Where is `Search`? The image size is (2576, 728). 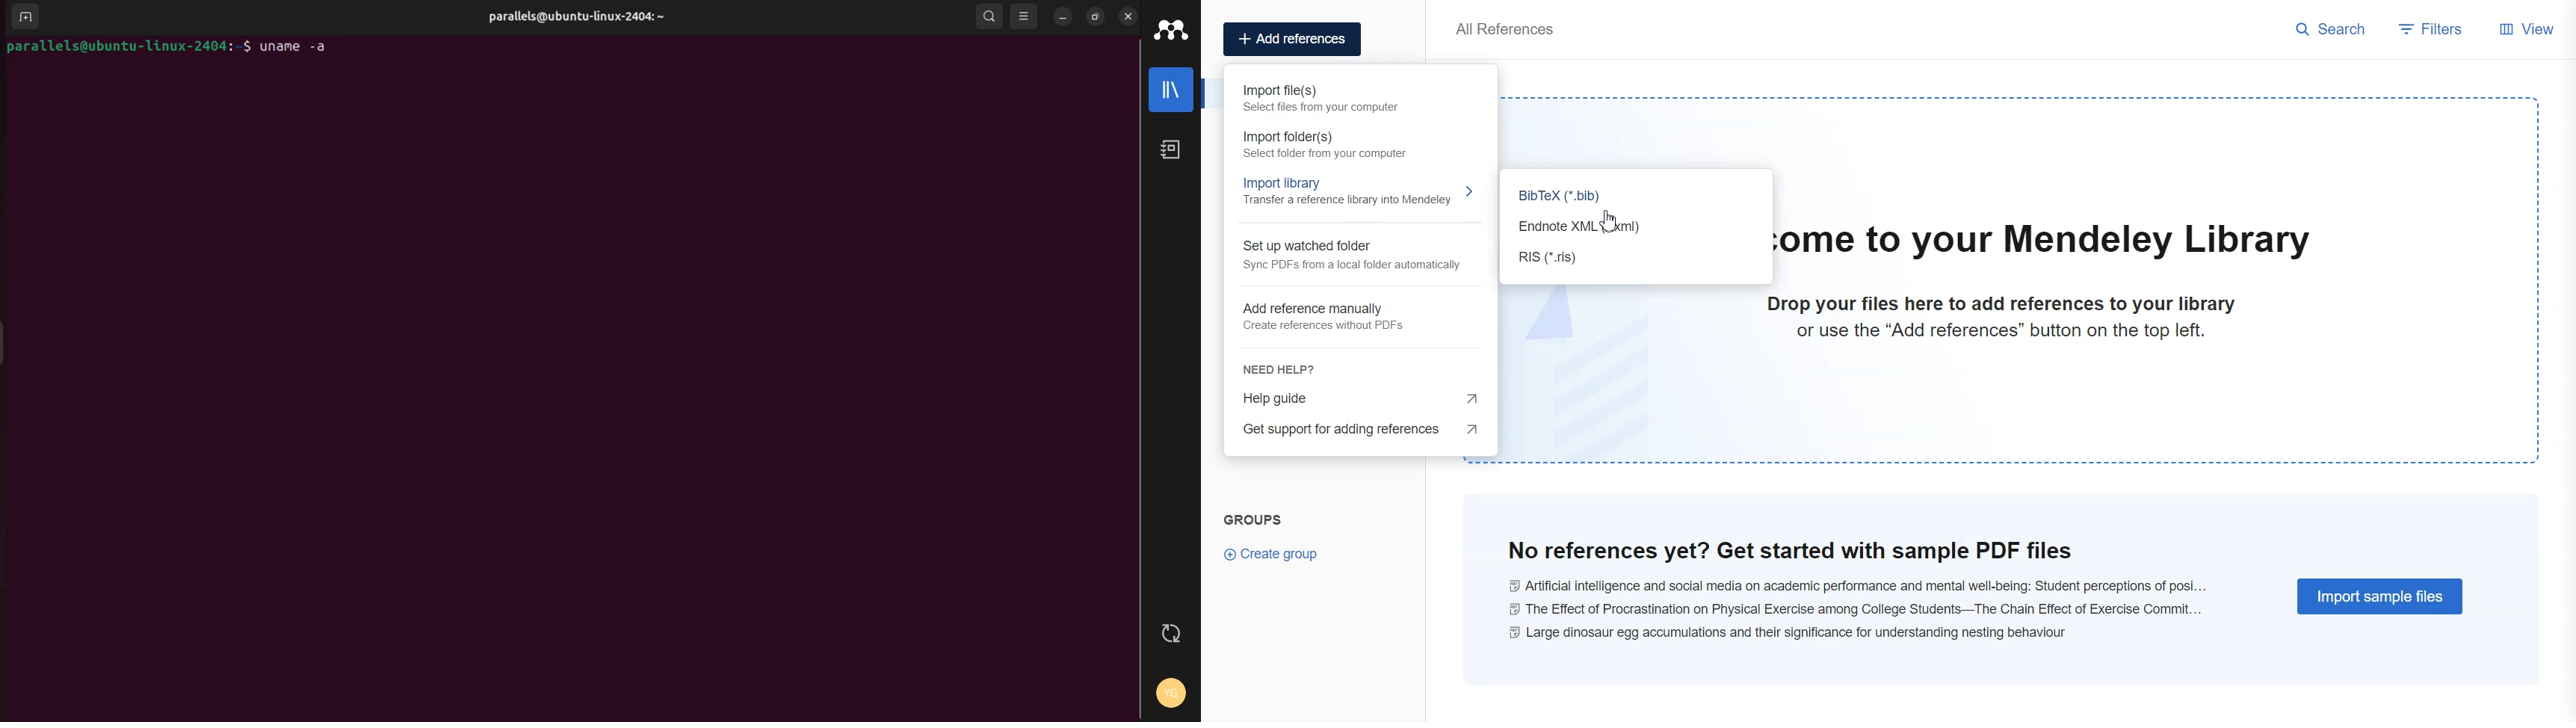 Search is located at coordinates (2333, 29).